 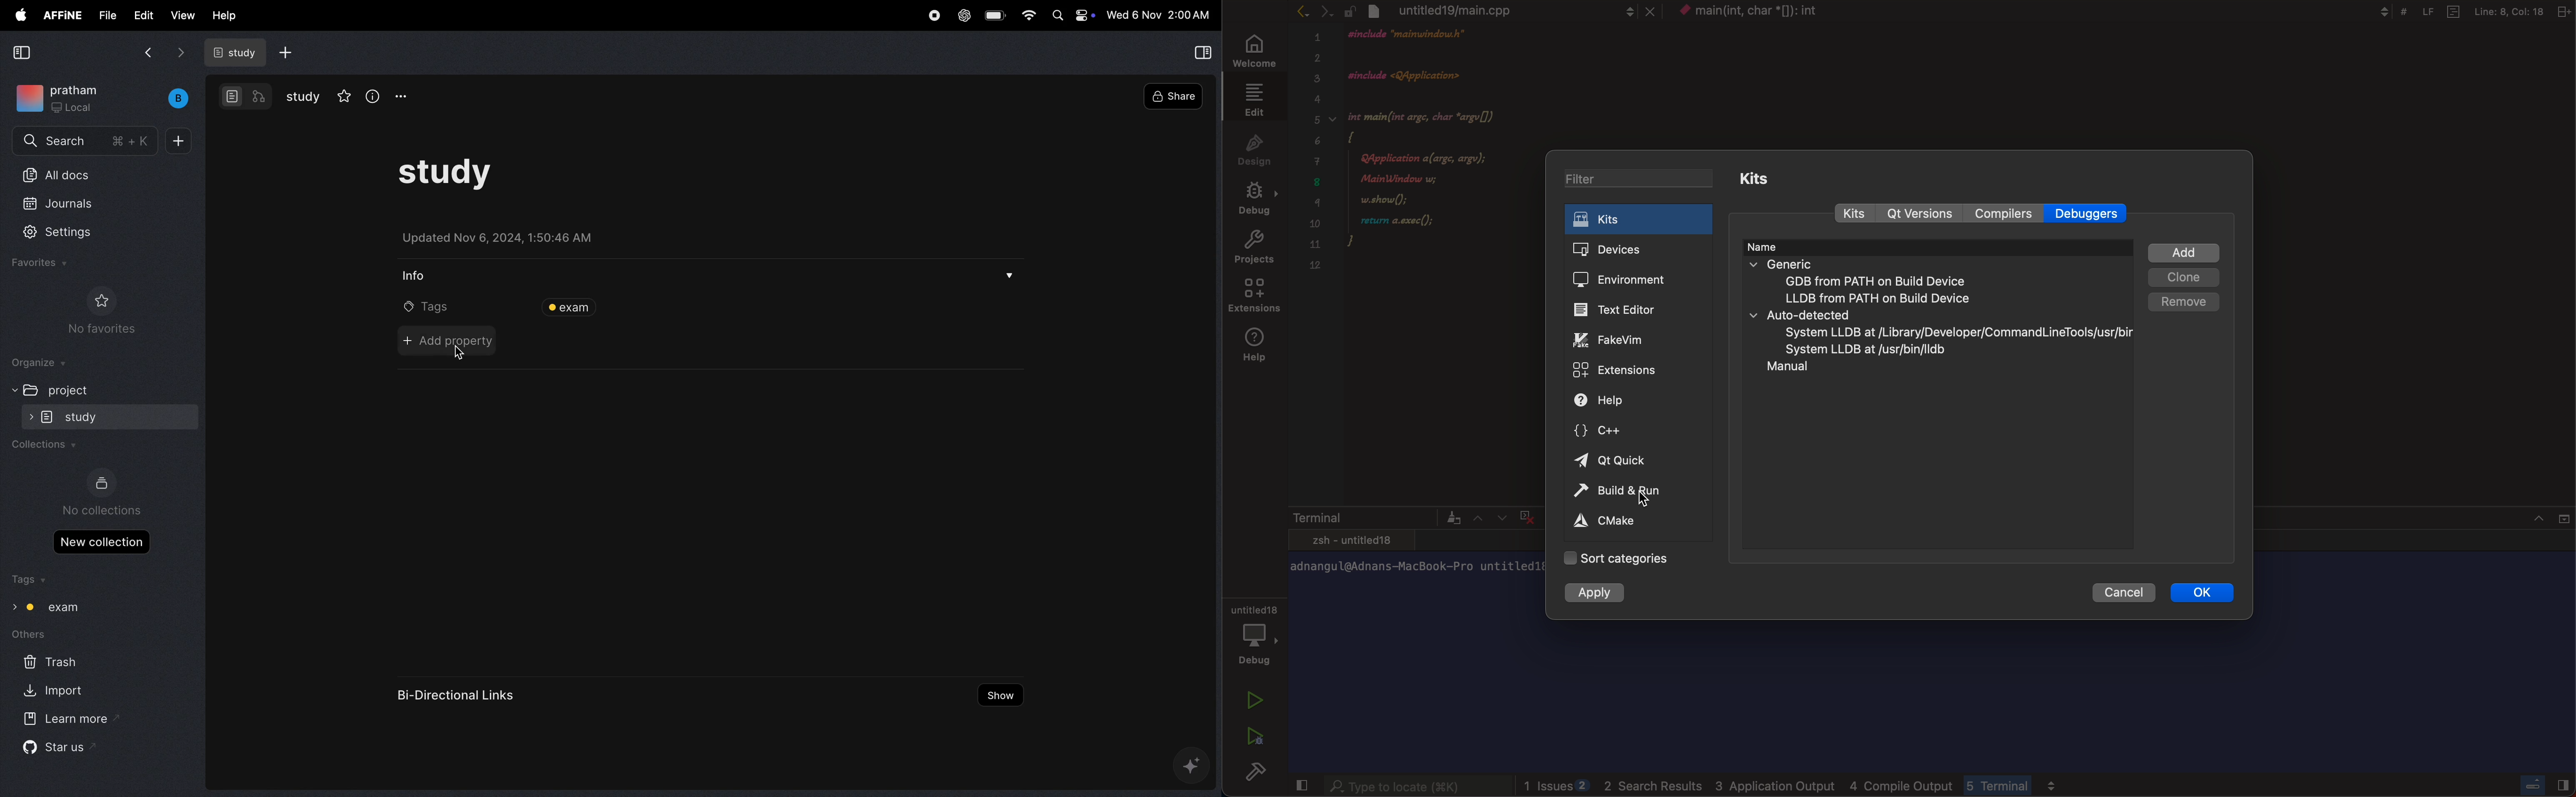 What do you see at coordinates (1255, 101) in the screenshot?
I see `edit` at bounding box center [1255, 101].